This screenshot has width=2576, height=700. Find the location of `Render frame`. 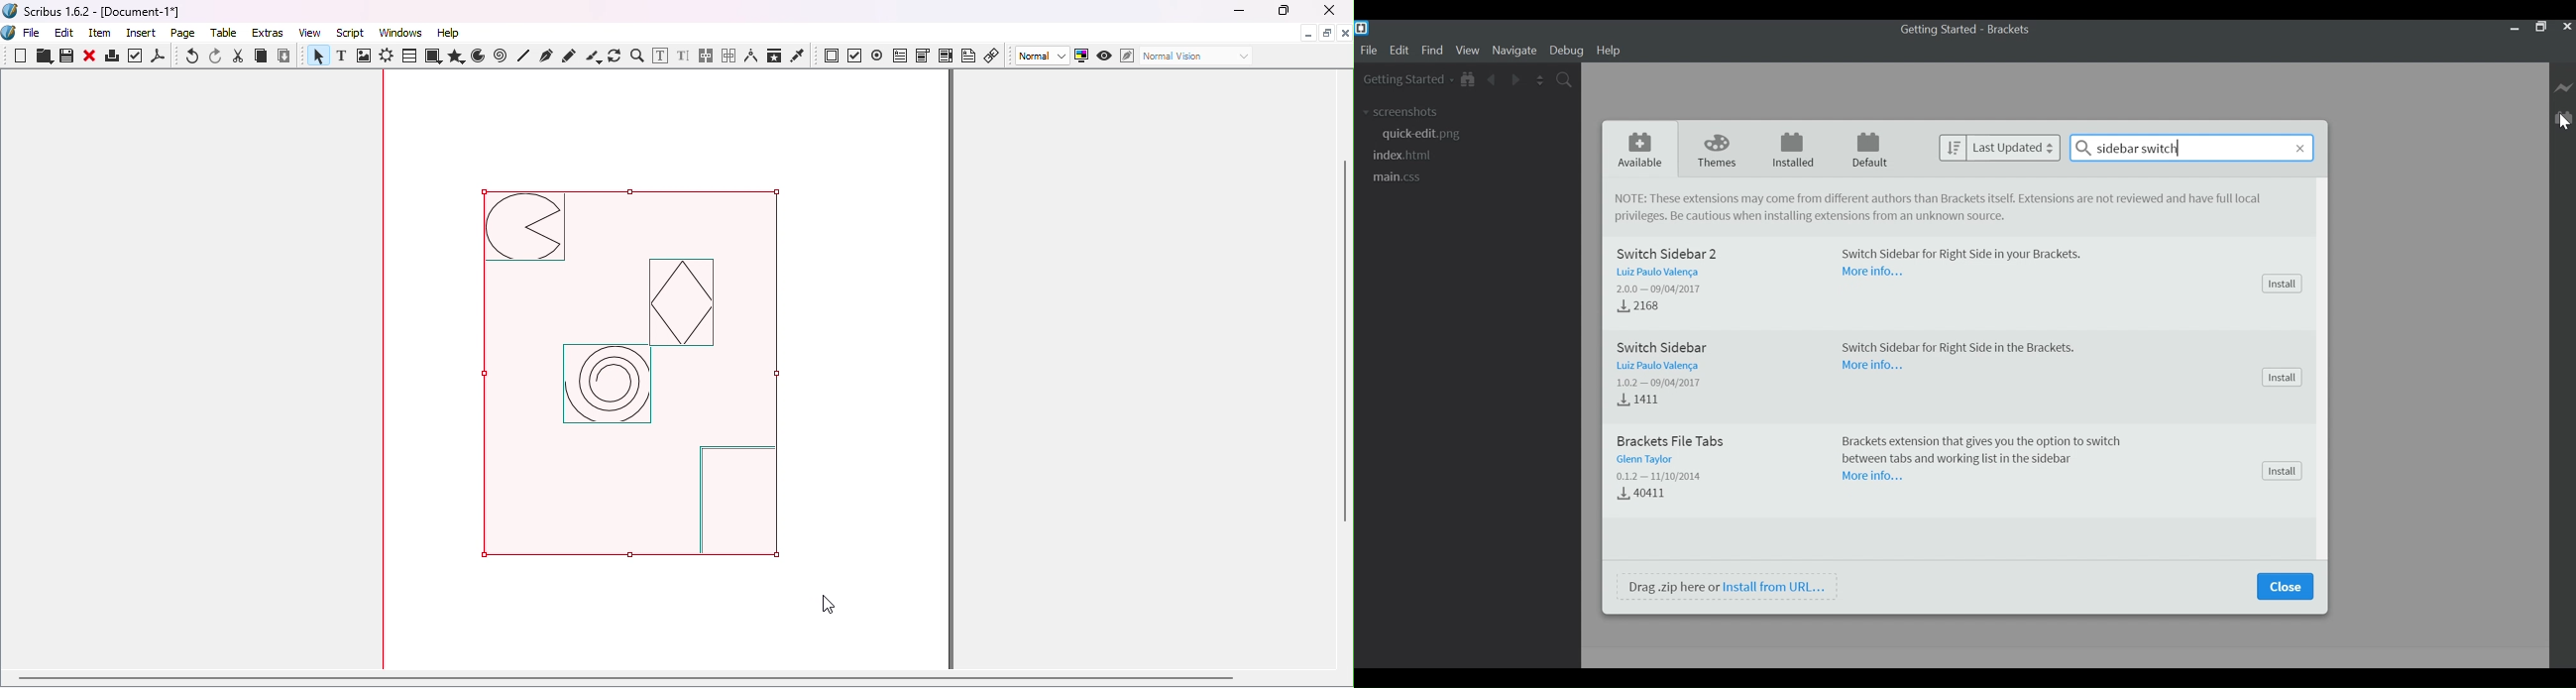

Render frame is located at coordinates (387, 57).